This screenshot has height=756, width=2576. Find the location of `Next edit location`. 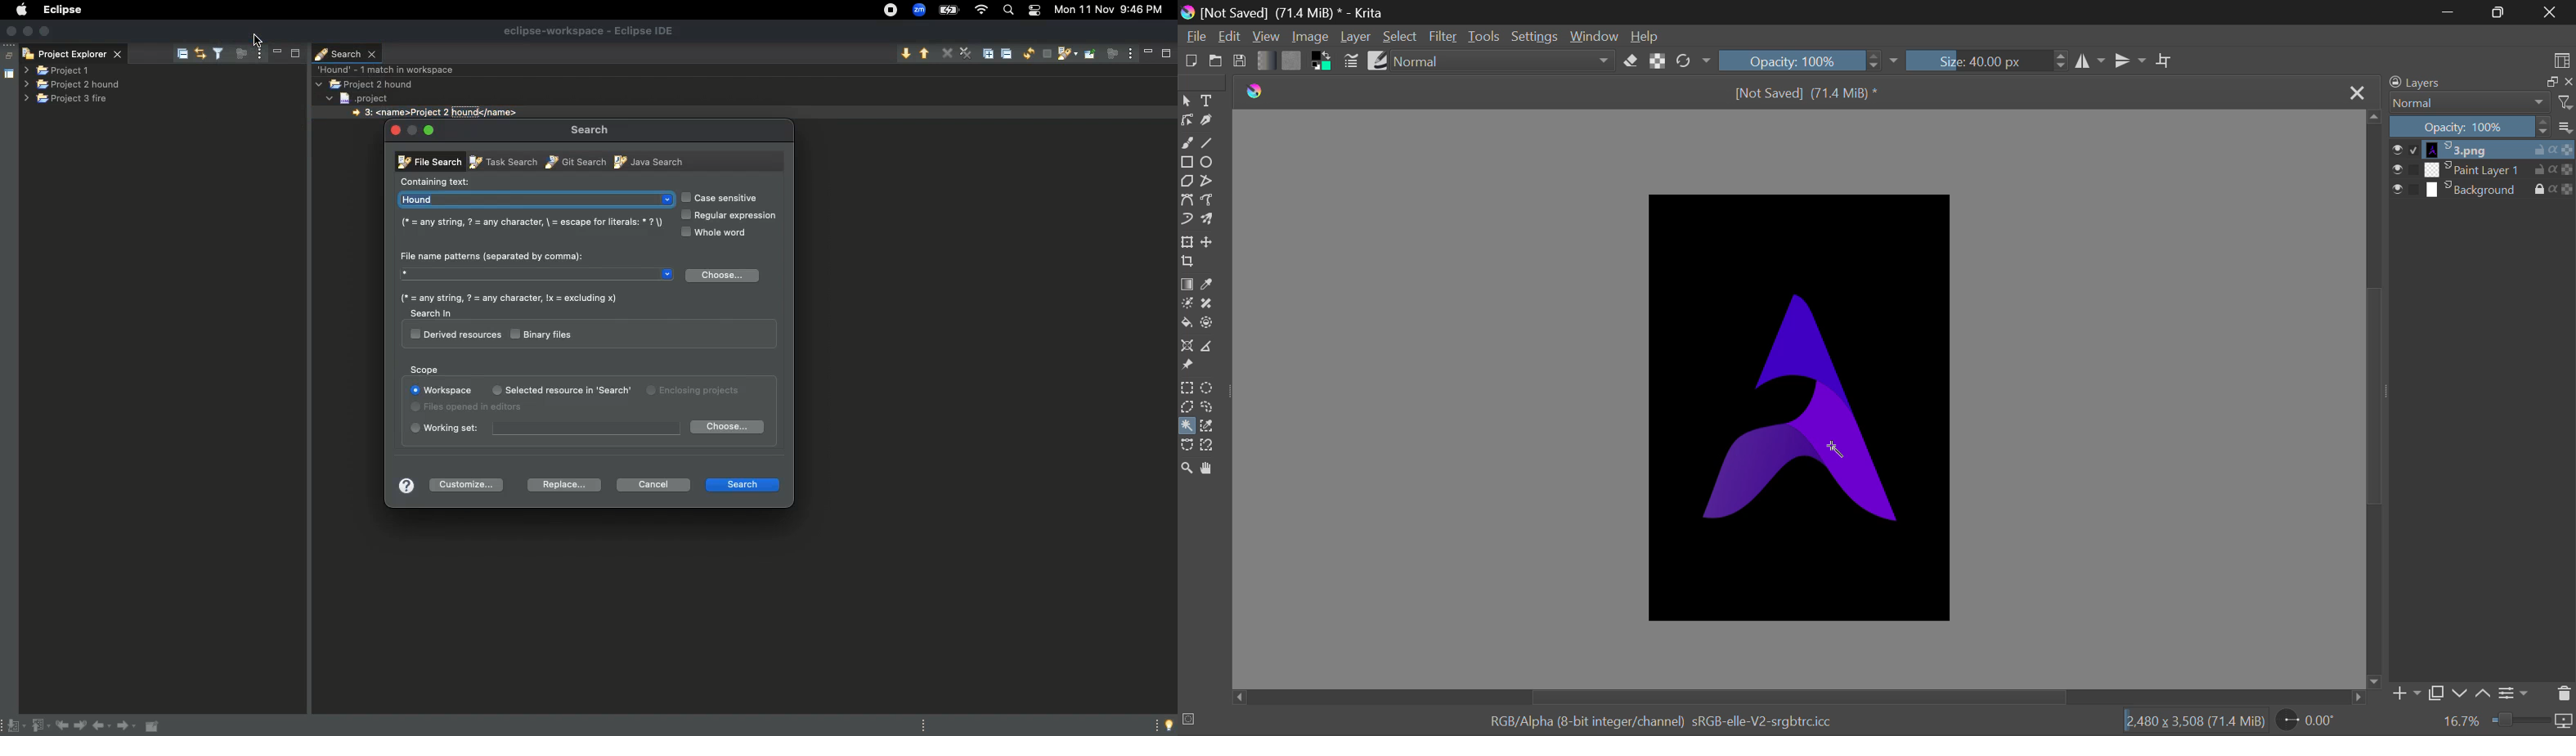

Next edit location is located at coordinates (82, 726).